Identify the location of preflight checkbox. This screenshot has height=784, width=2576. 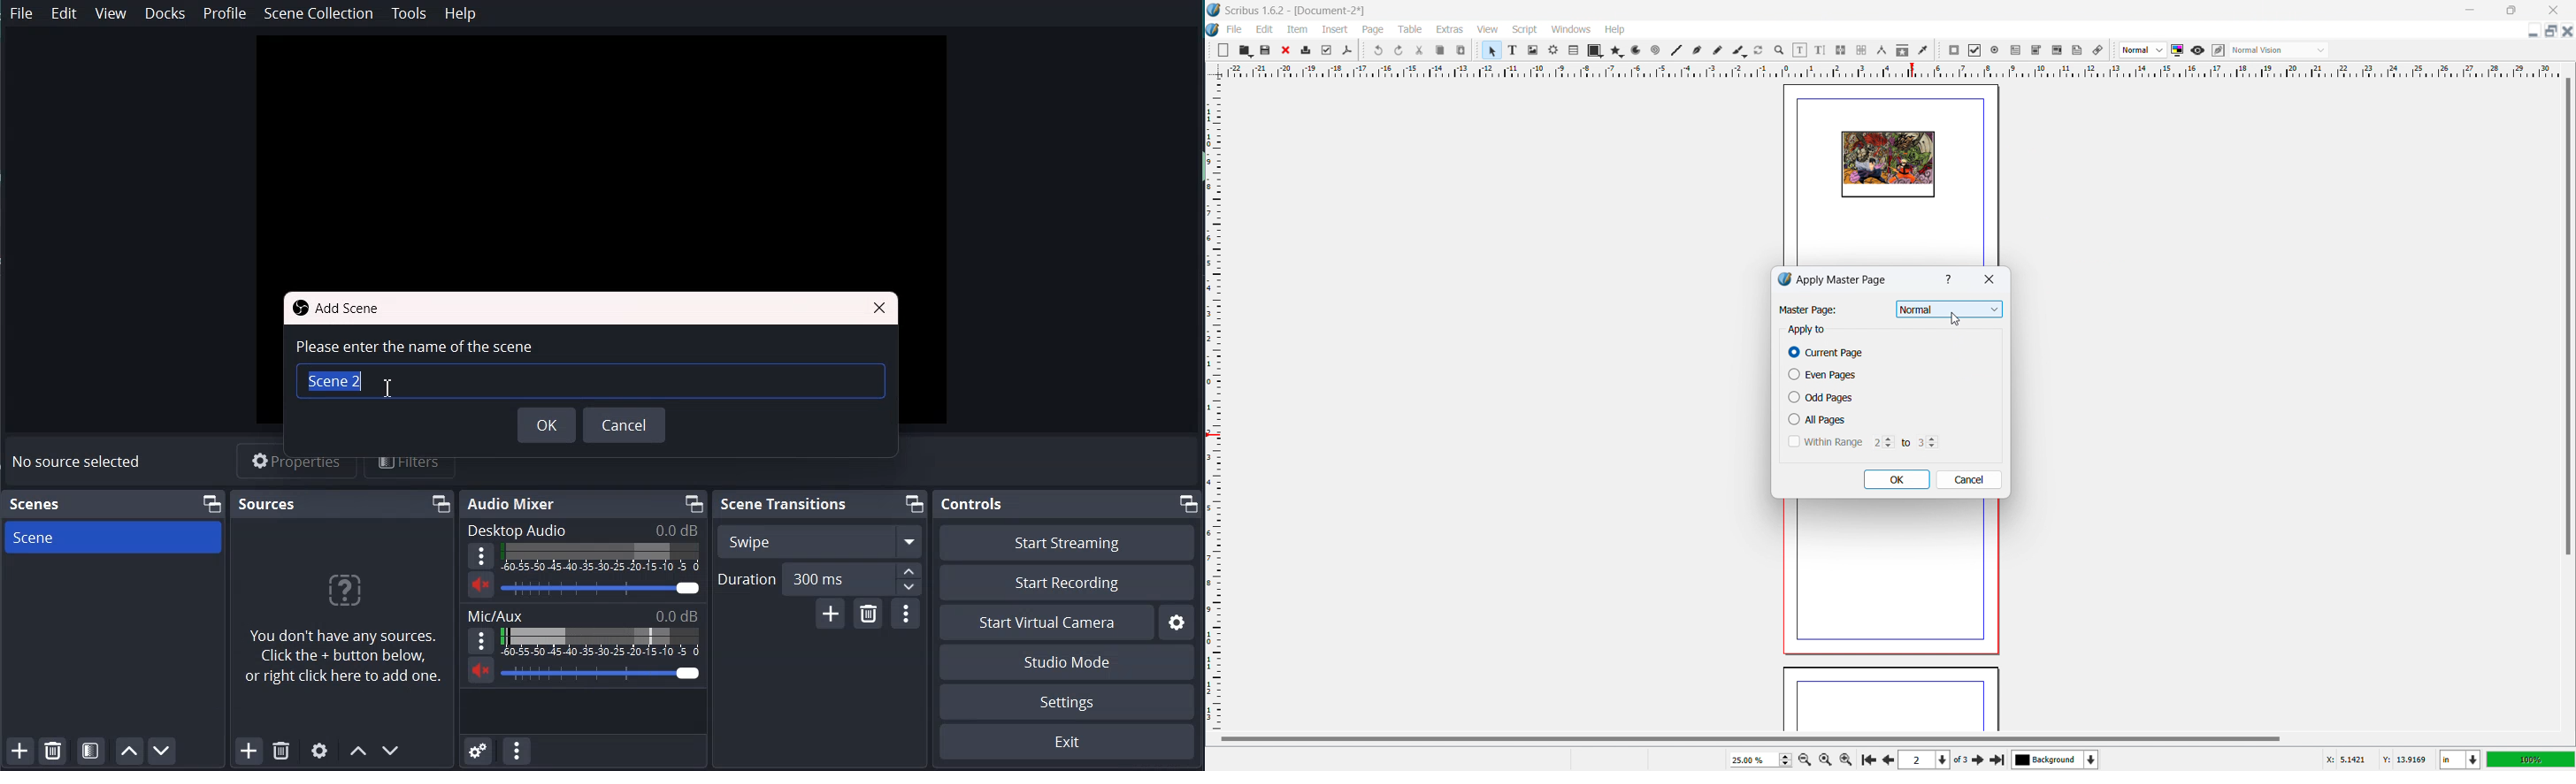
(1327, 50).